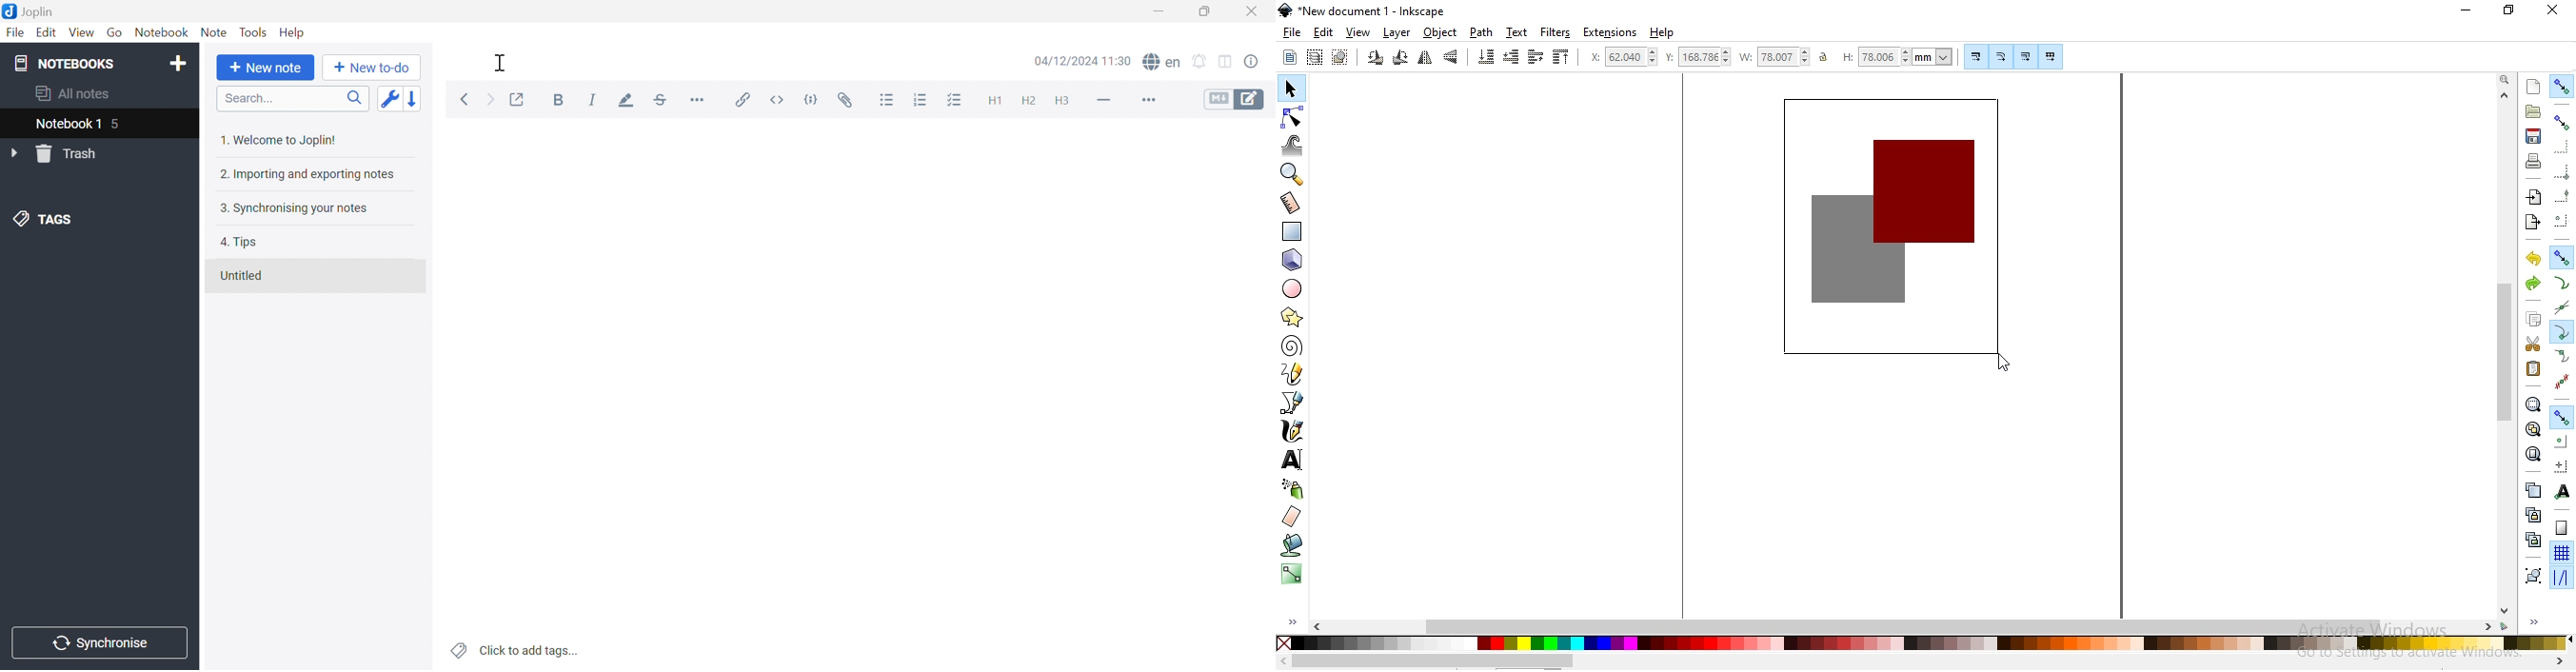 The image size is (2576, 672). Describe the element at coordinates (501, 62) in the screenshot. I see `Cursor` at that location.